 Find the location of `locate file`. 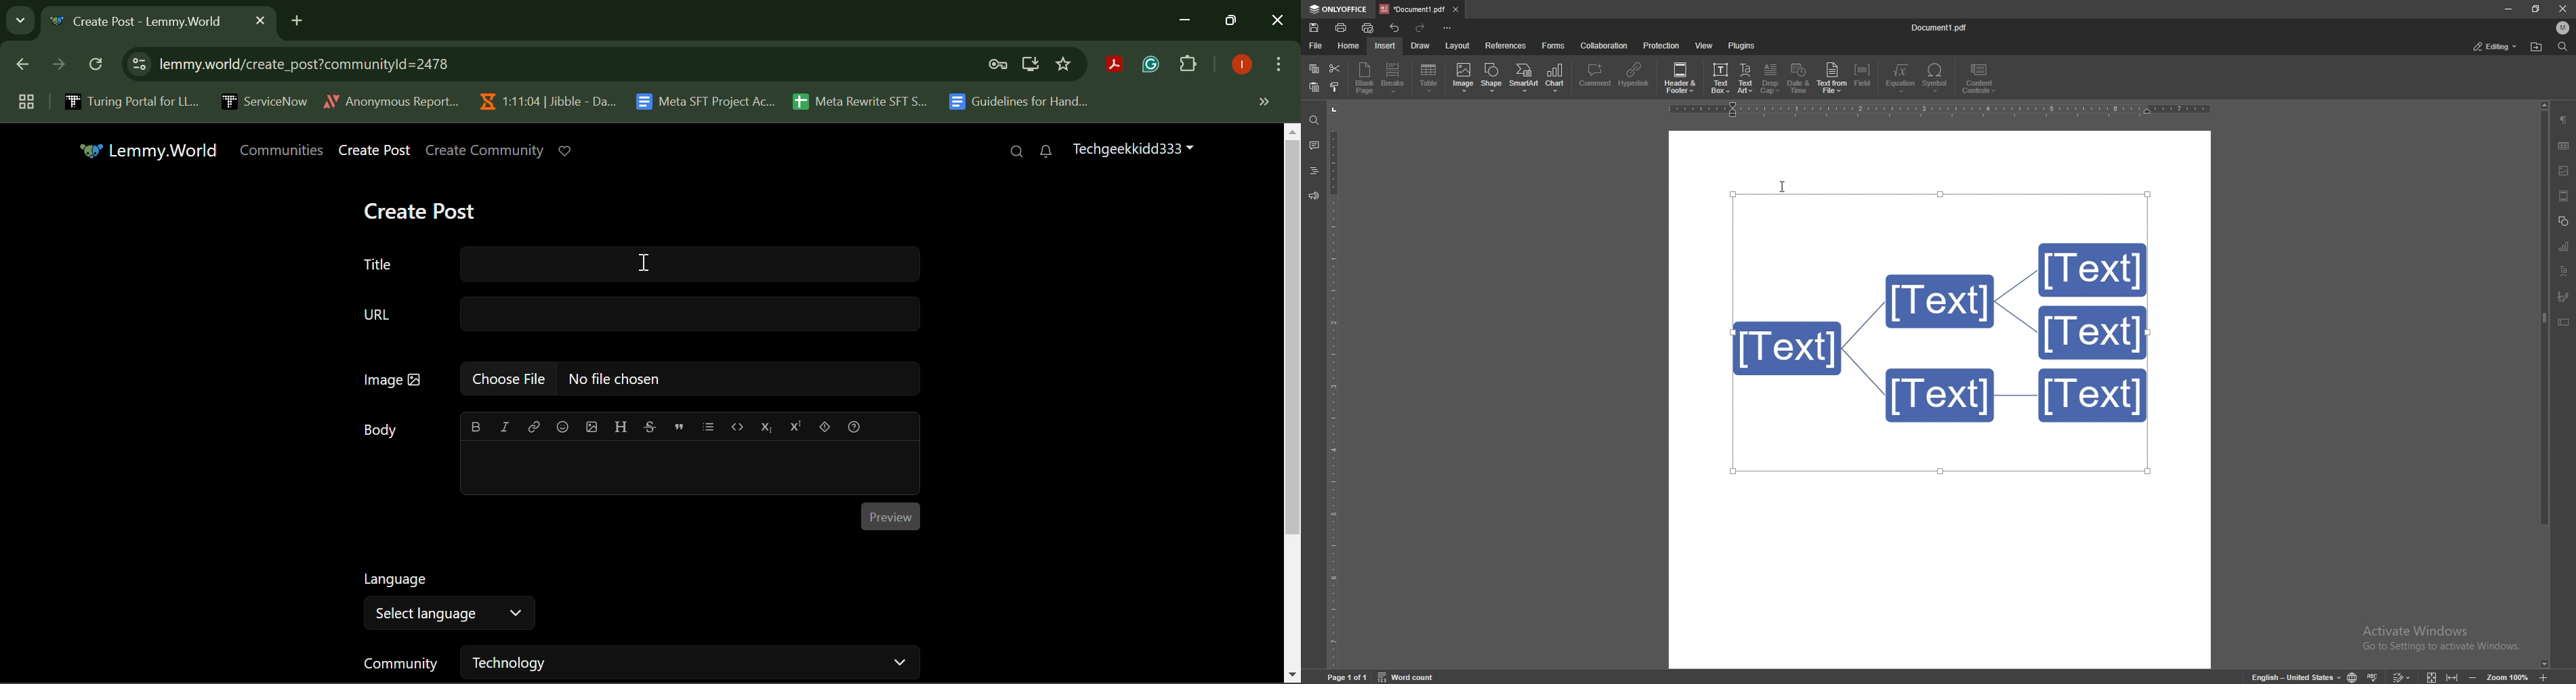

locate file is located at coordinates (2538, 46).